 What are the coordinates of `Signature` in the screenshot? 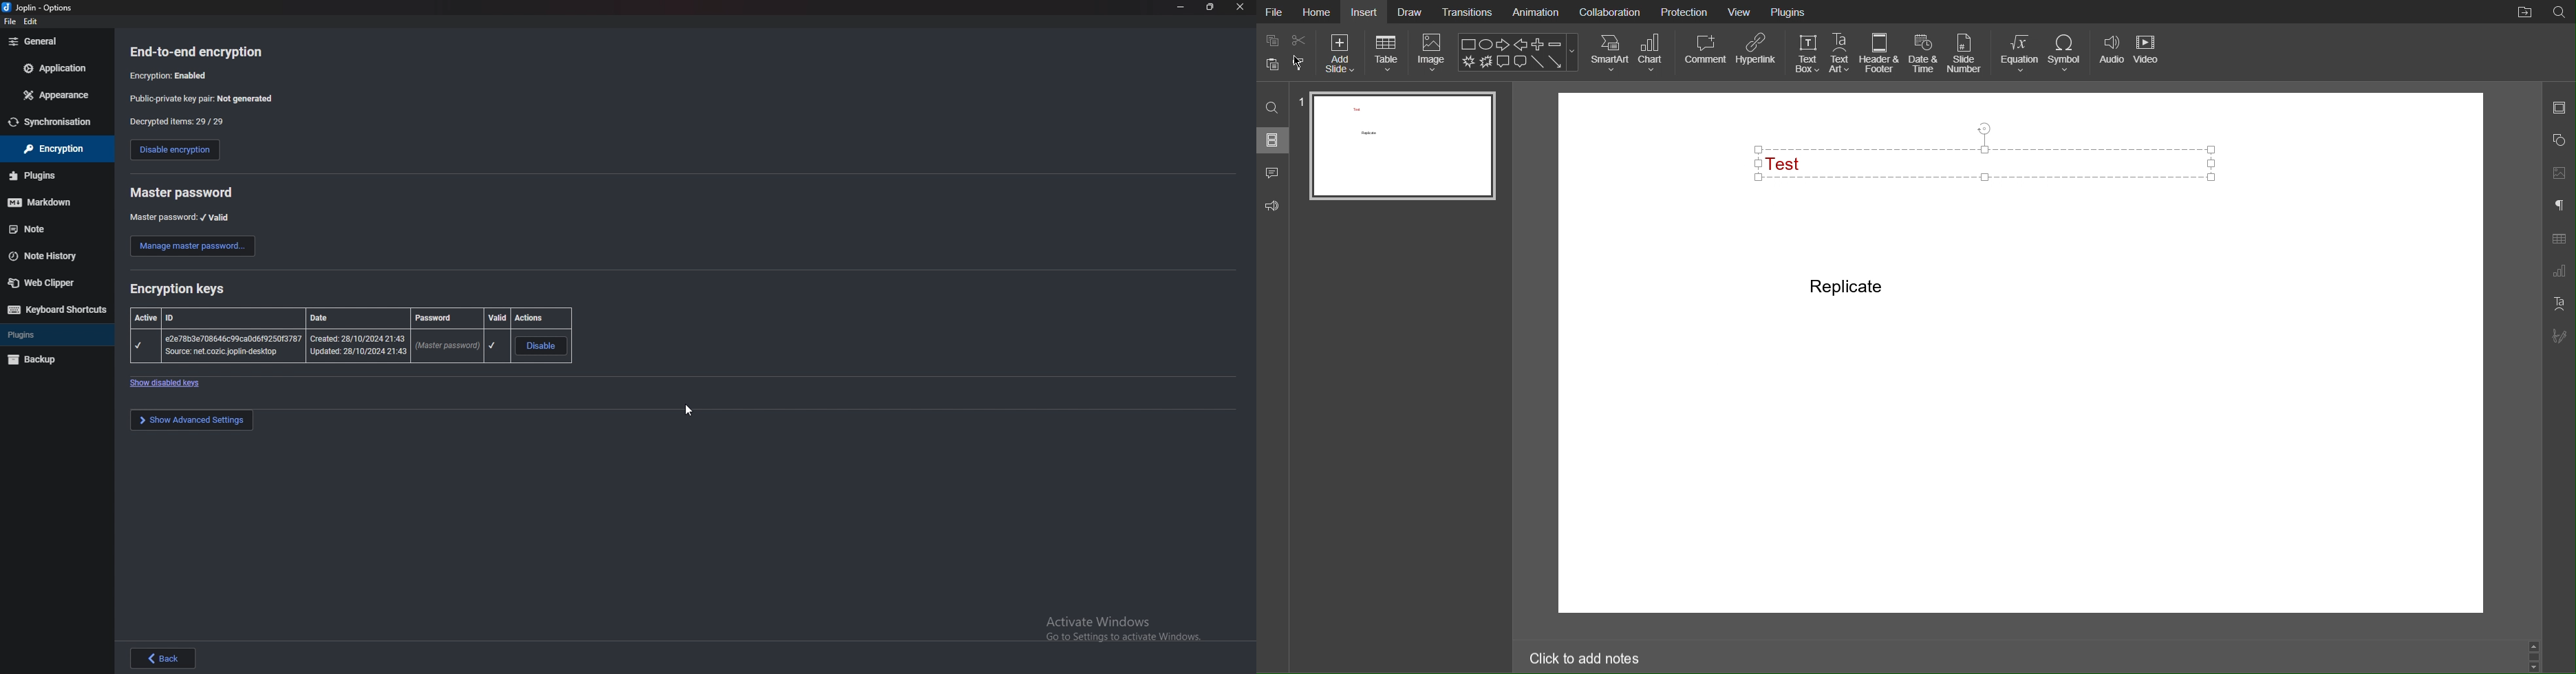 It's located at (2559, 336).